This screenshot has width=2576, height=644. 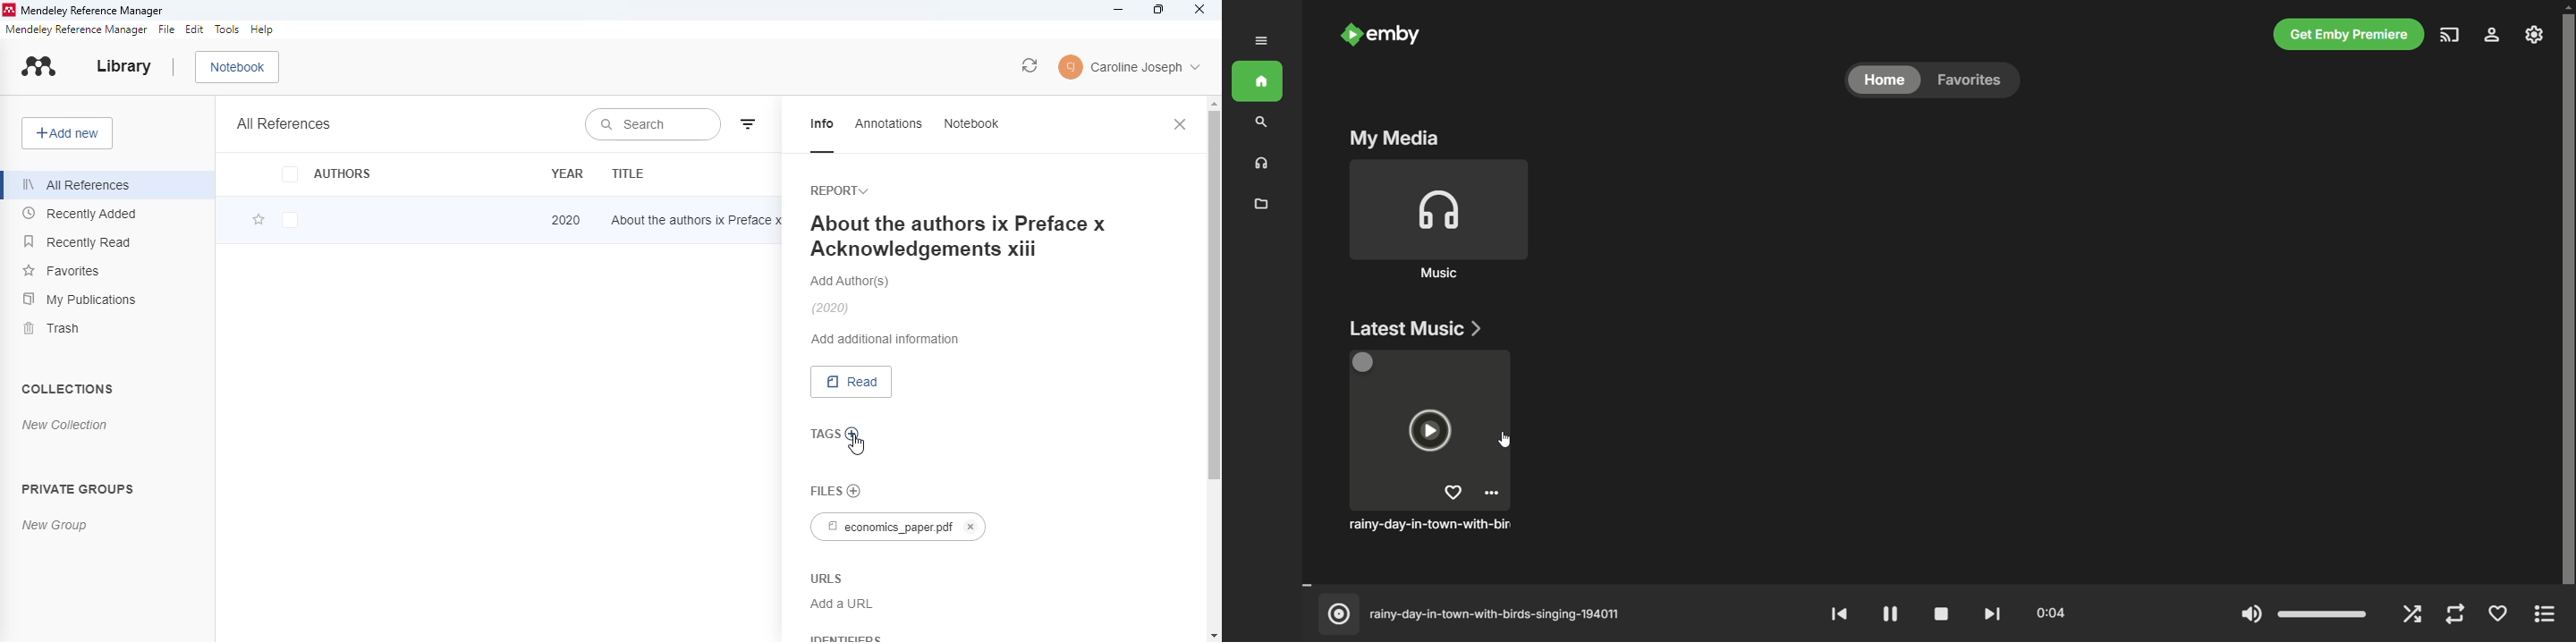 What do you see at coordinates (826, 490) in the screenshot?
I see `files` at bounding box center [826, 490].